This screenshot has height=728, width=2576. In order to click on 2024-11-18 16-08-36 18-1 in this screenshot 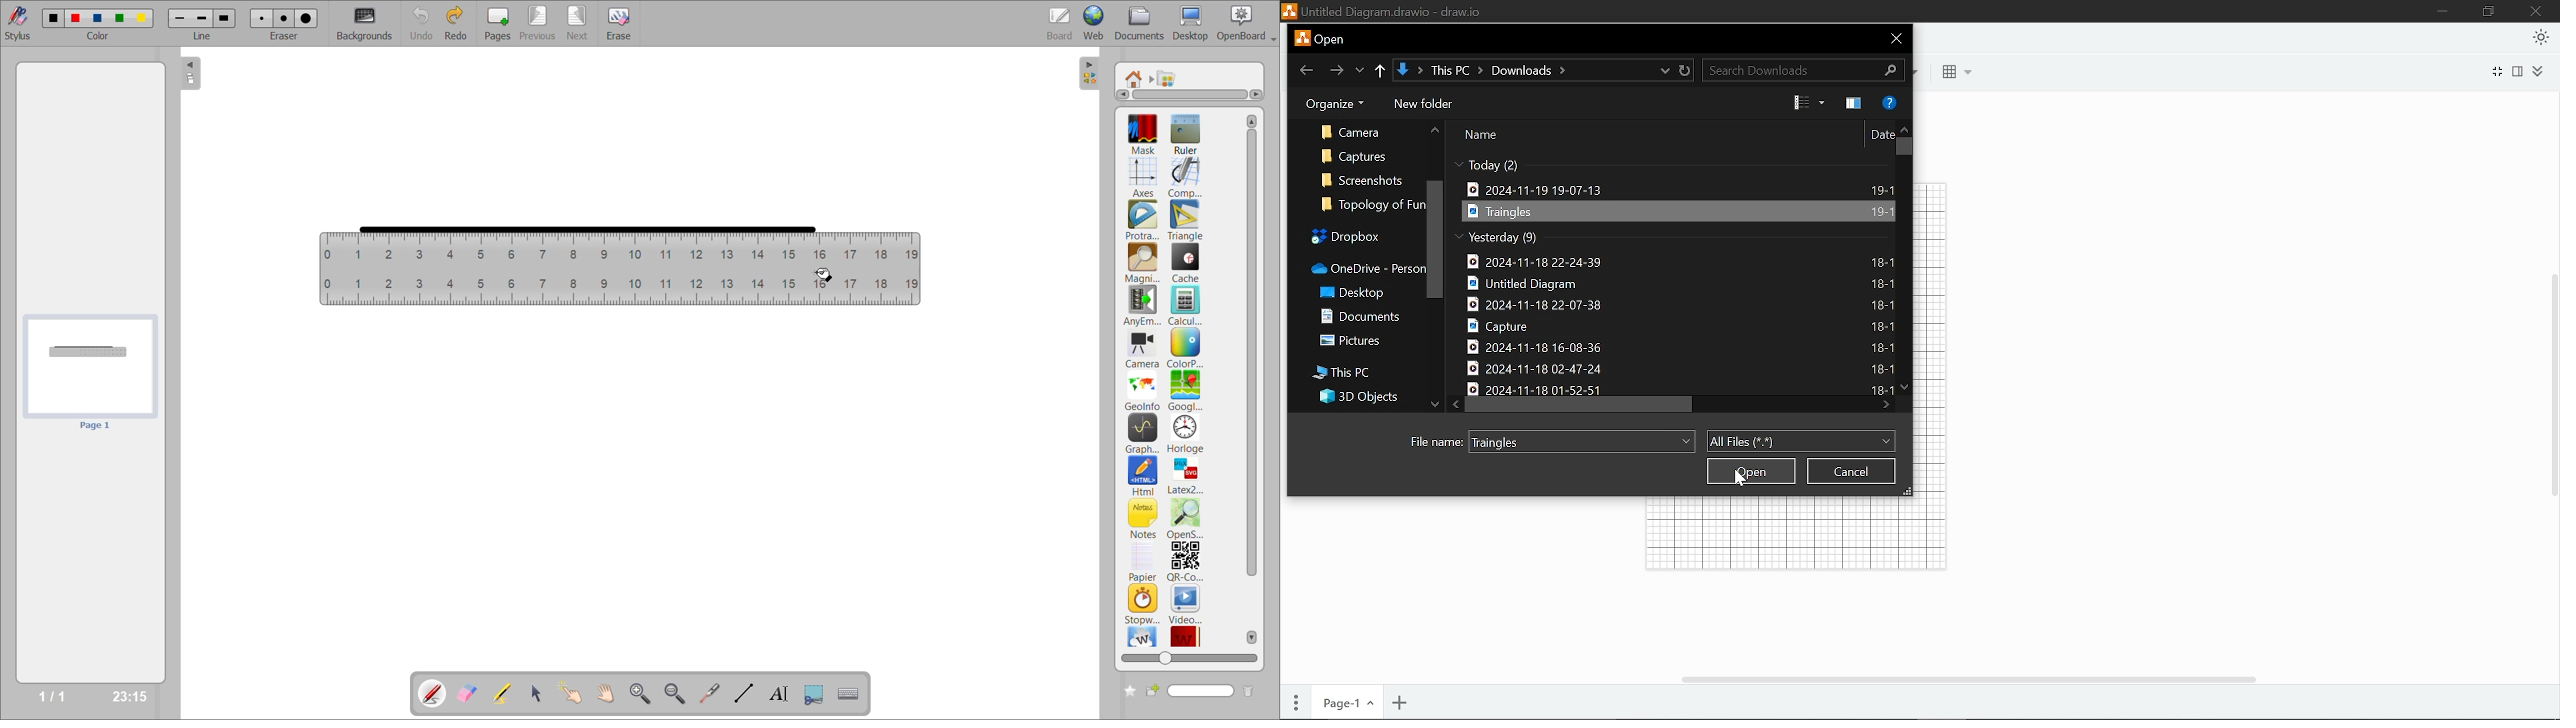, I will do `click(1680, 347)`.